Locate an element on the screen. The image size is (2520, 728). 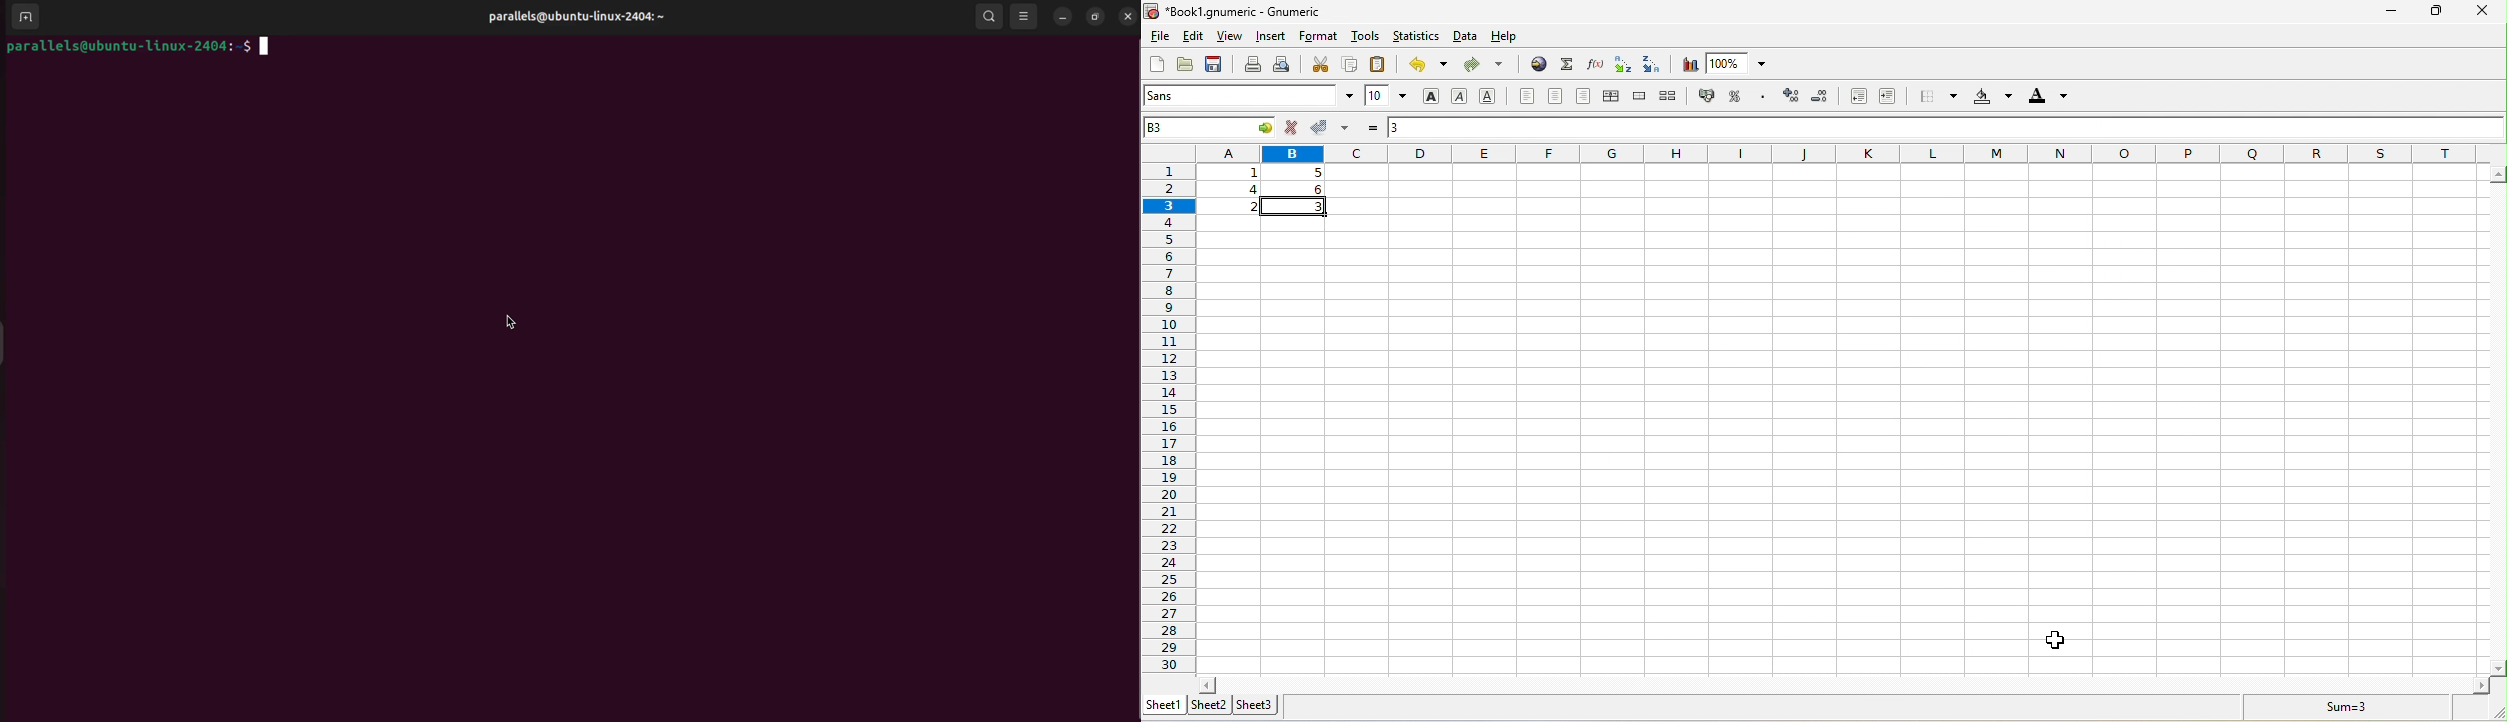
maximize is located at coordinates (2432, 11).